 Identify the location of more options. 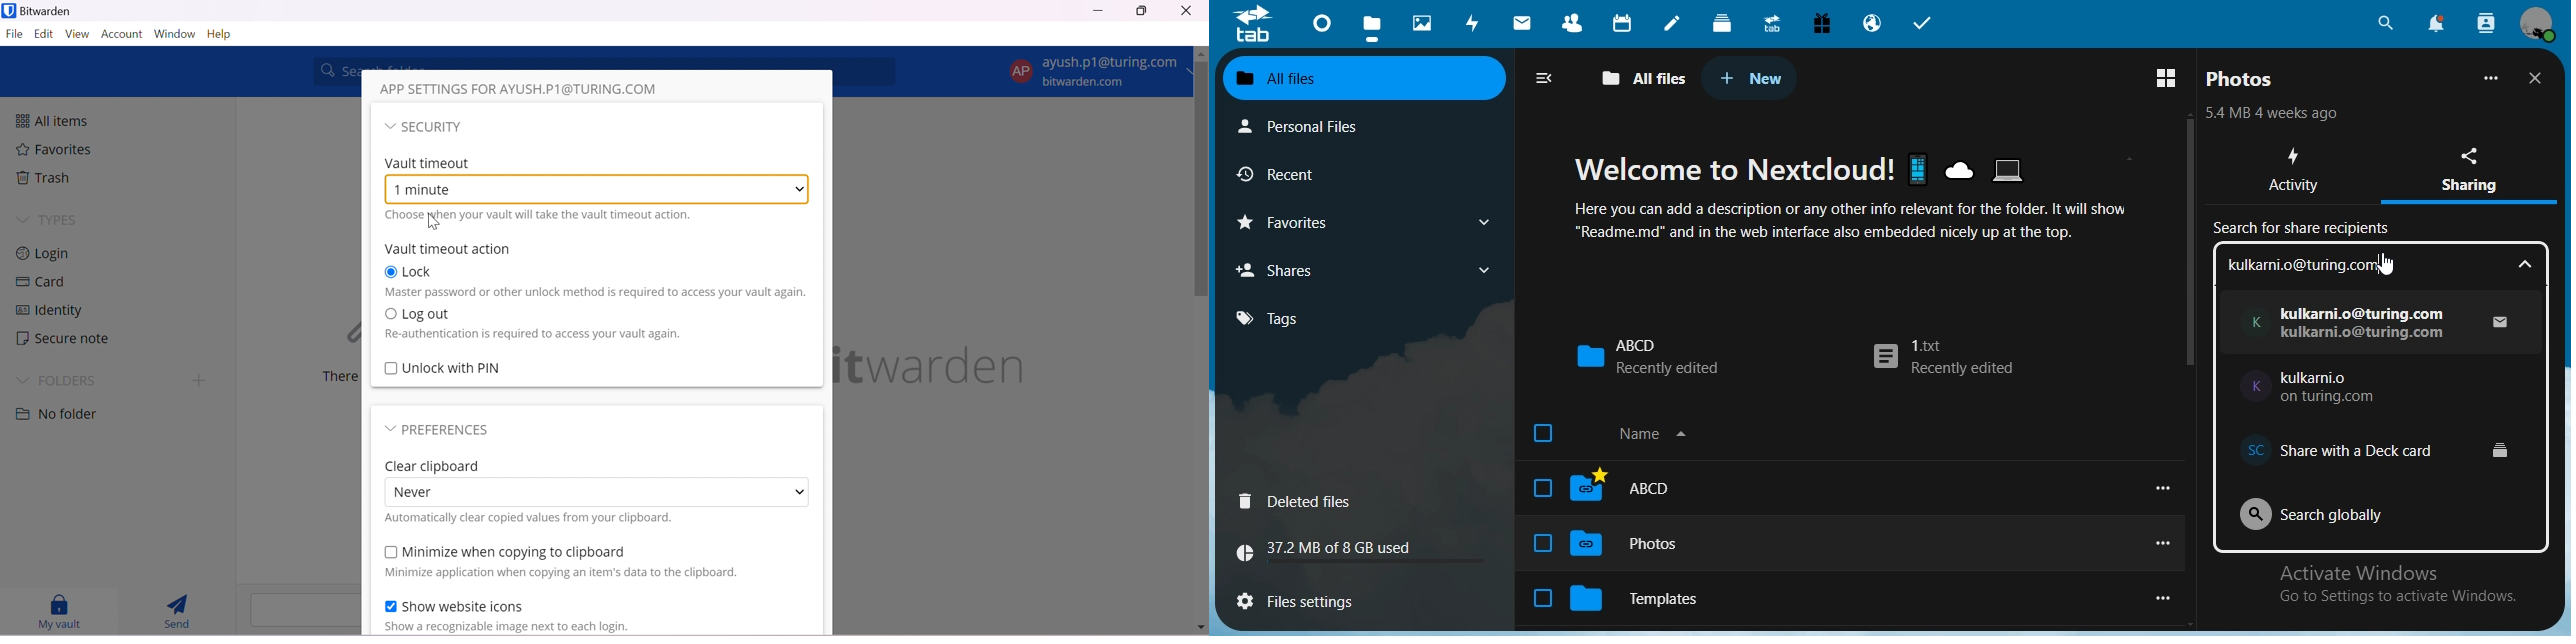
(2165, 598).